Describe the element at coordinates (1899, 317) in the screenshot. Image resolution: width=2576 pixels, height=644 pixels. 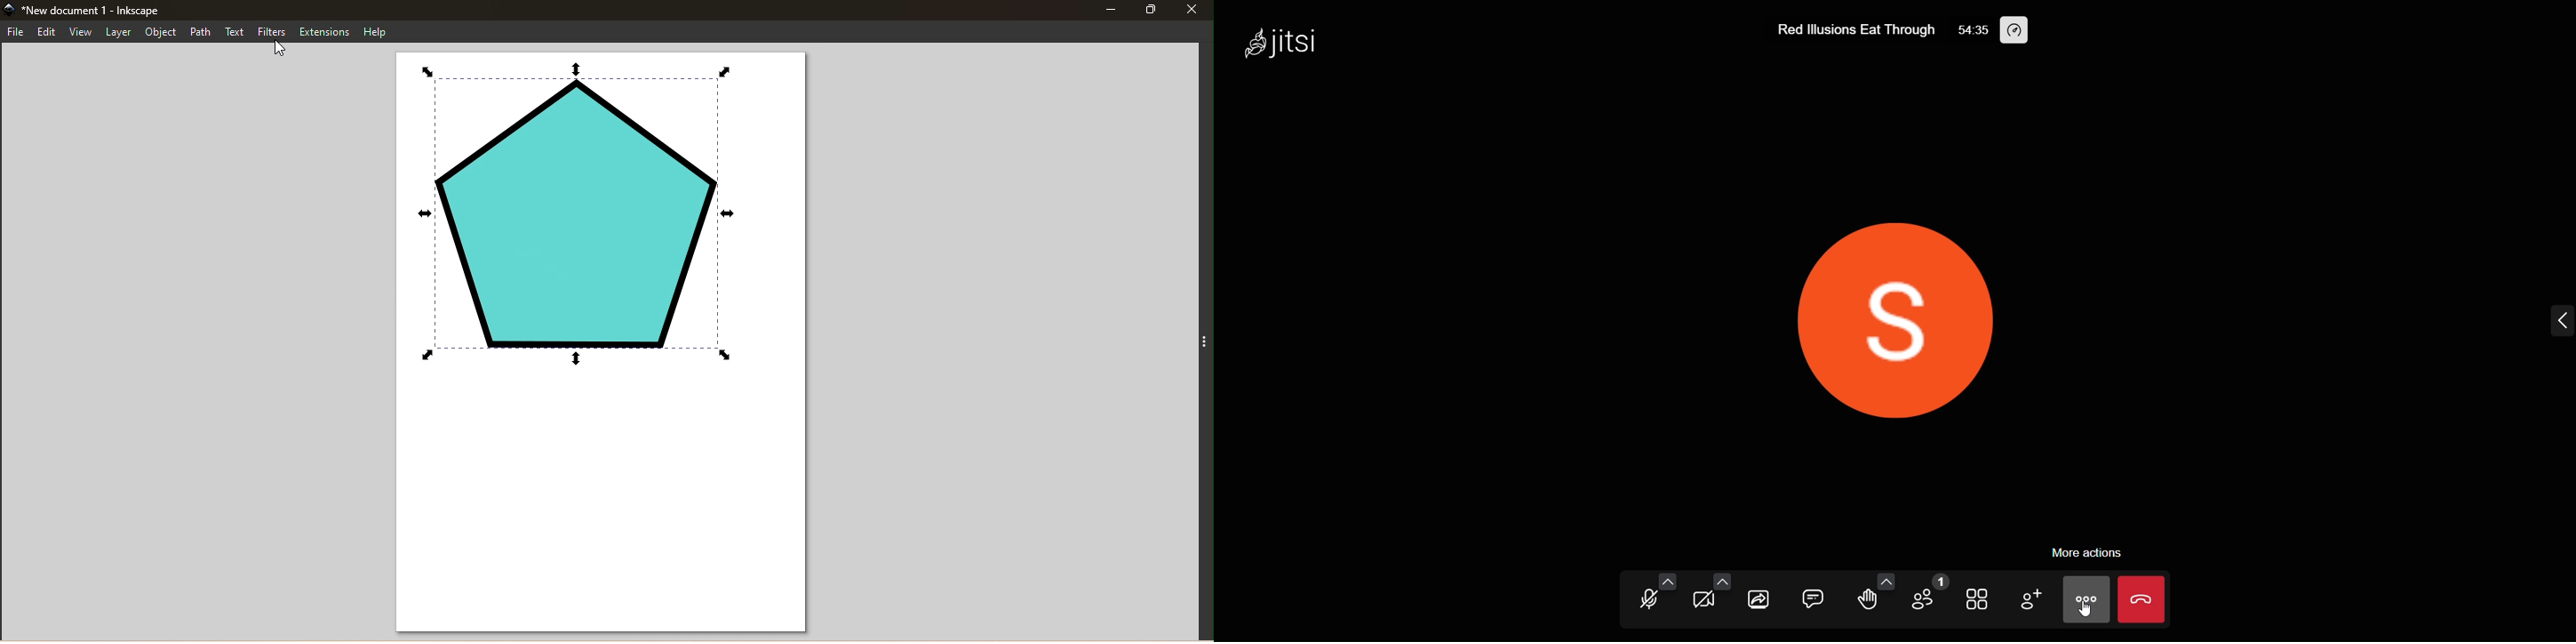
I see `display picture` at that location.